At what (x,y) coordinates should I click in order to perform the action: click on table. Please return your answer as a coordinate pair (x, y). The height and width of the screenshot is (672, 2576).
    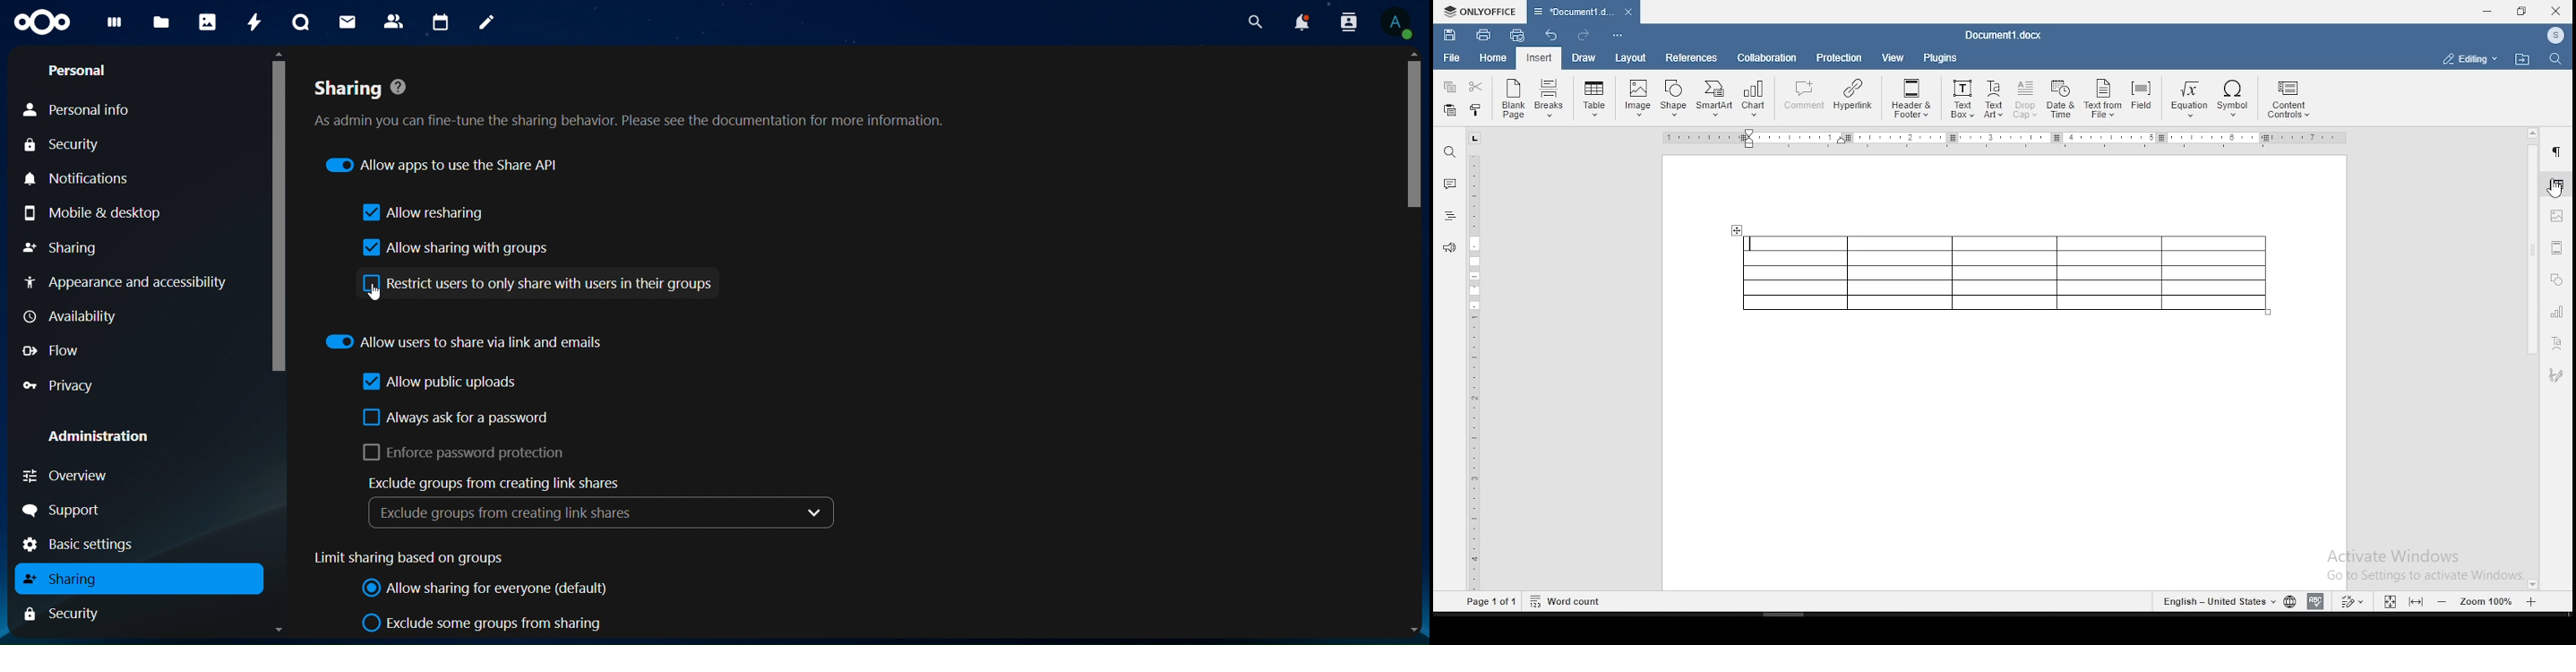
    Looking at the image, I should click on (2005, 271).